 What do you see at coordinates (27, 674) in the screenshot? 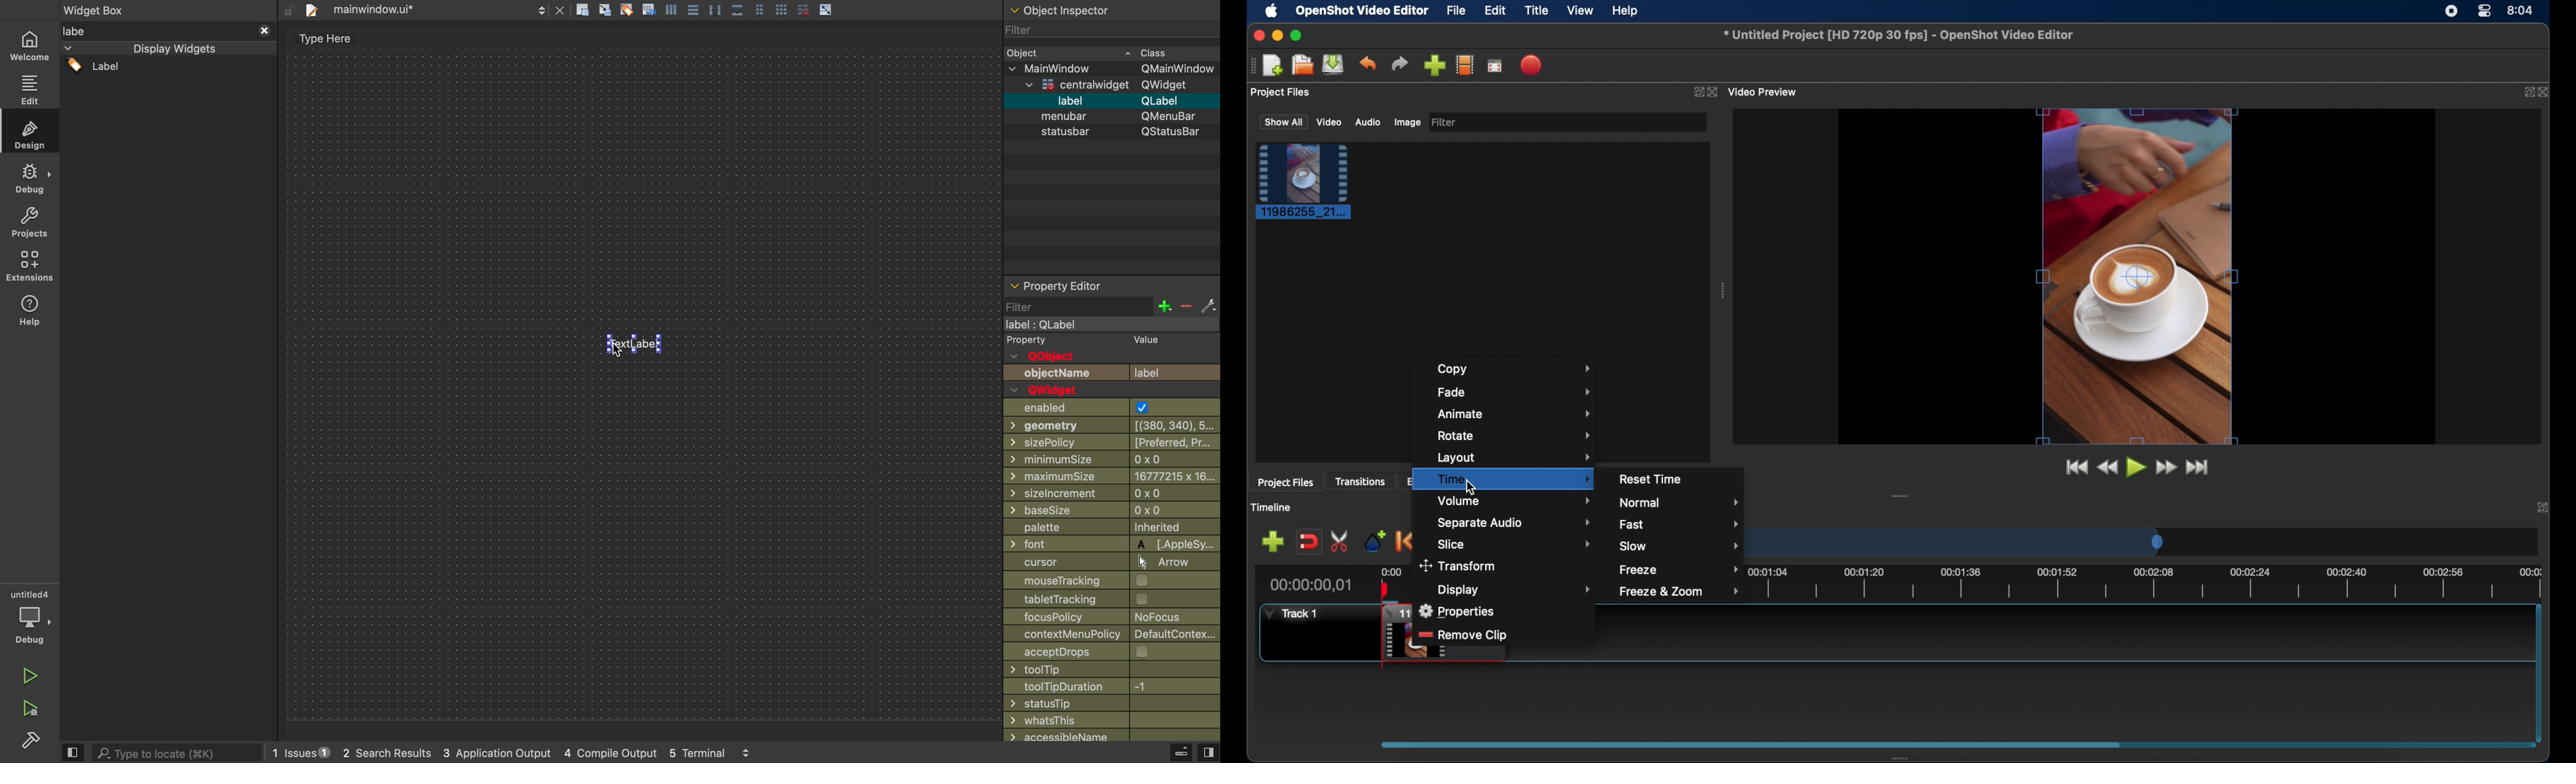
I see `run ` at bounding box center [27, 674].